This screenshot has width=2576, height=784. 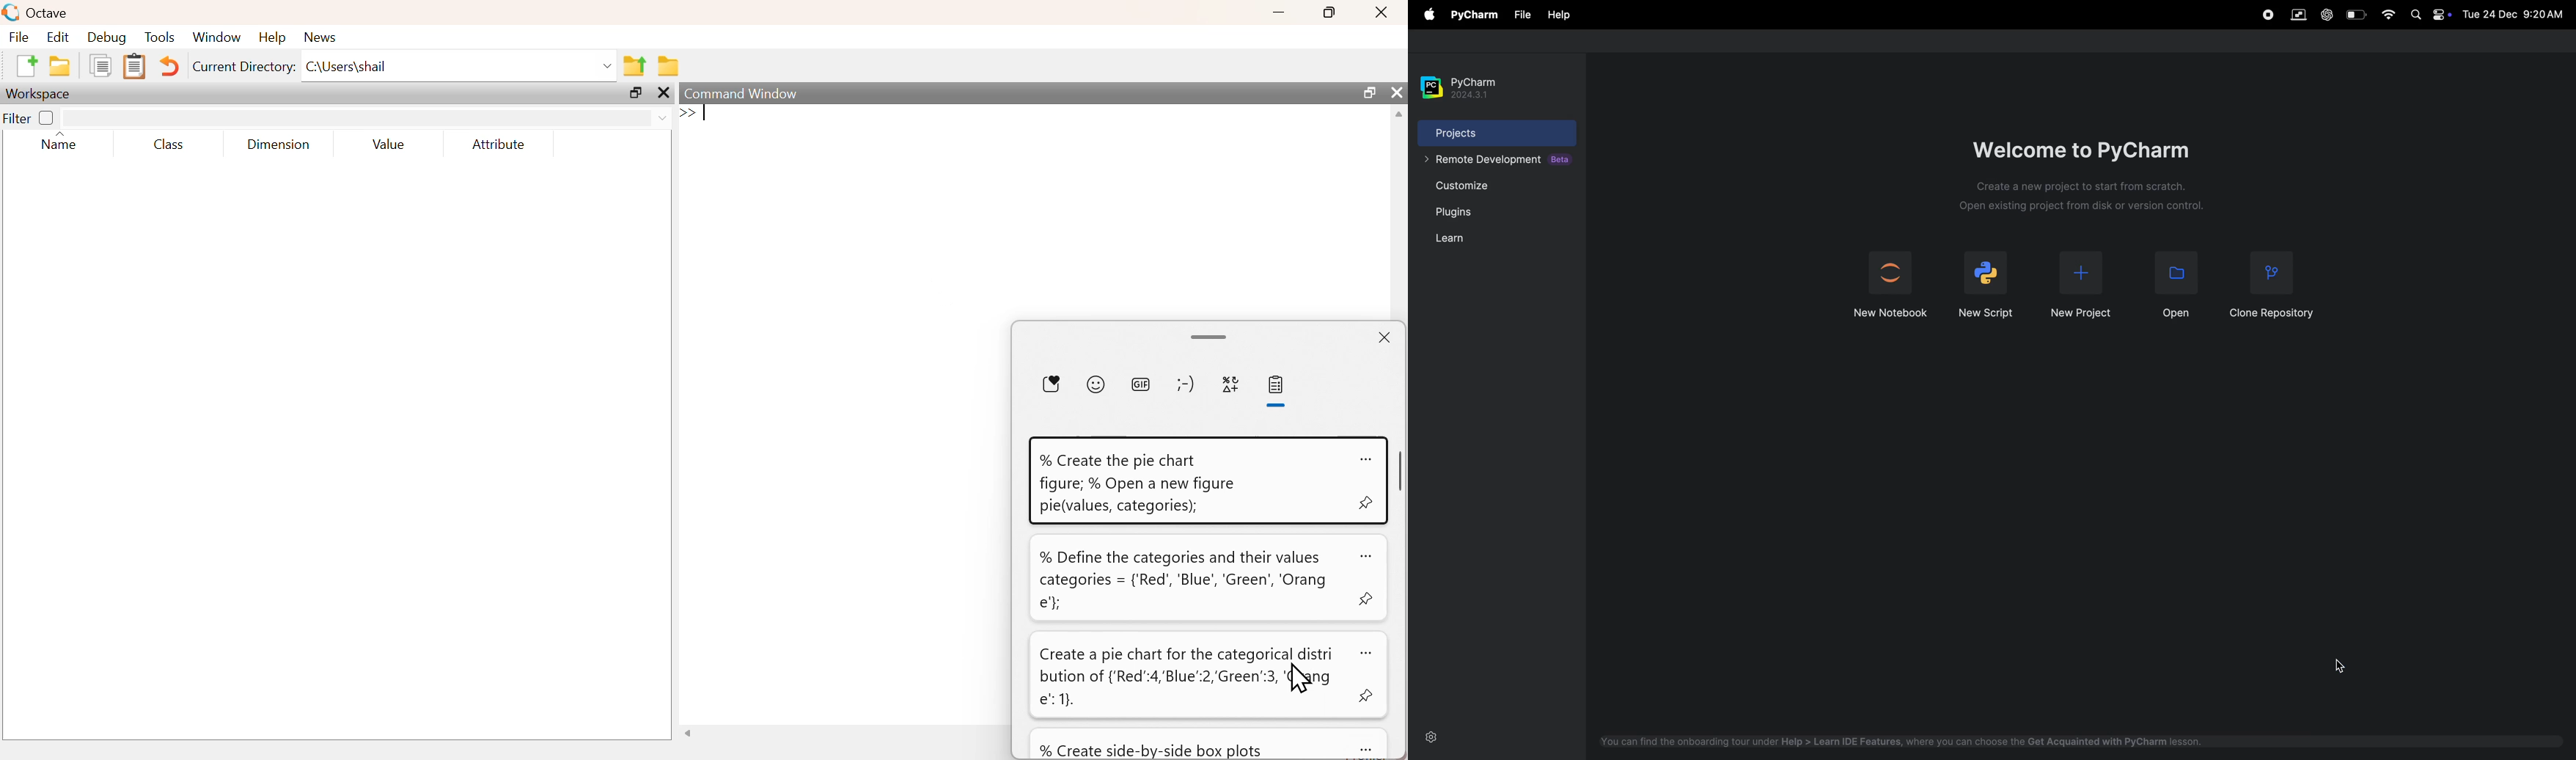 What do you see at coordinates (1230, 384) in the screenshot?
I see `special characters` at bounding box center [1230, 384].